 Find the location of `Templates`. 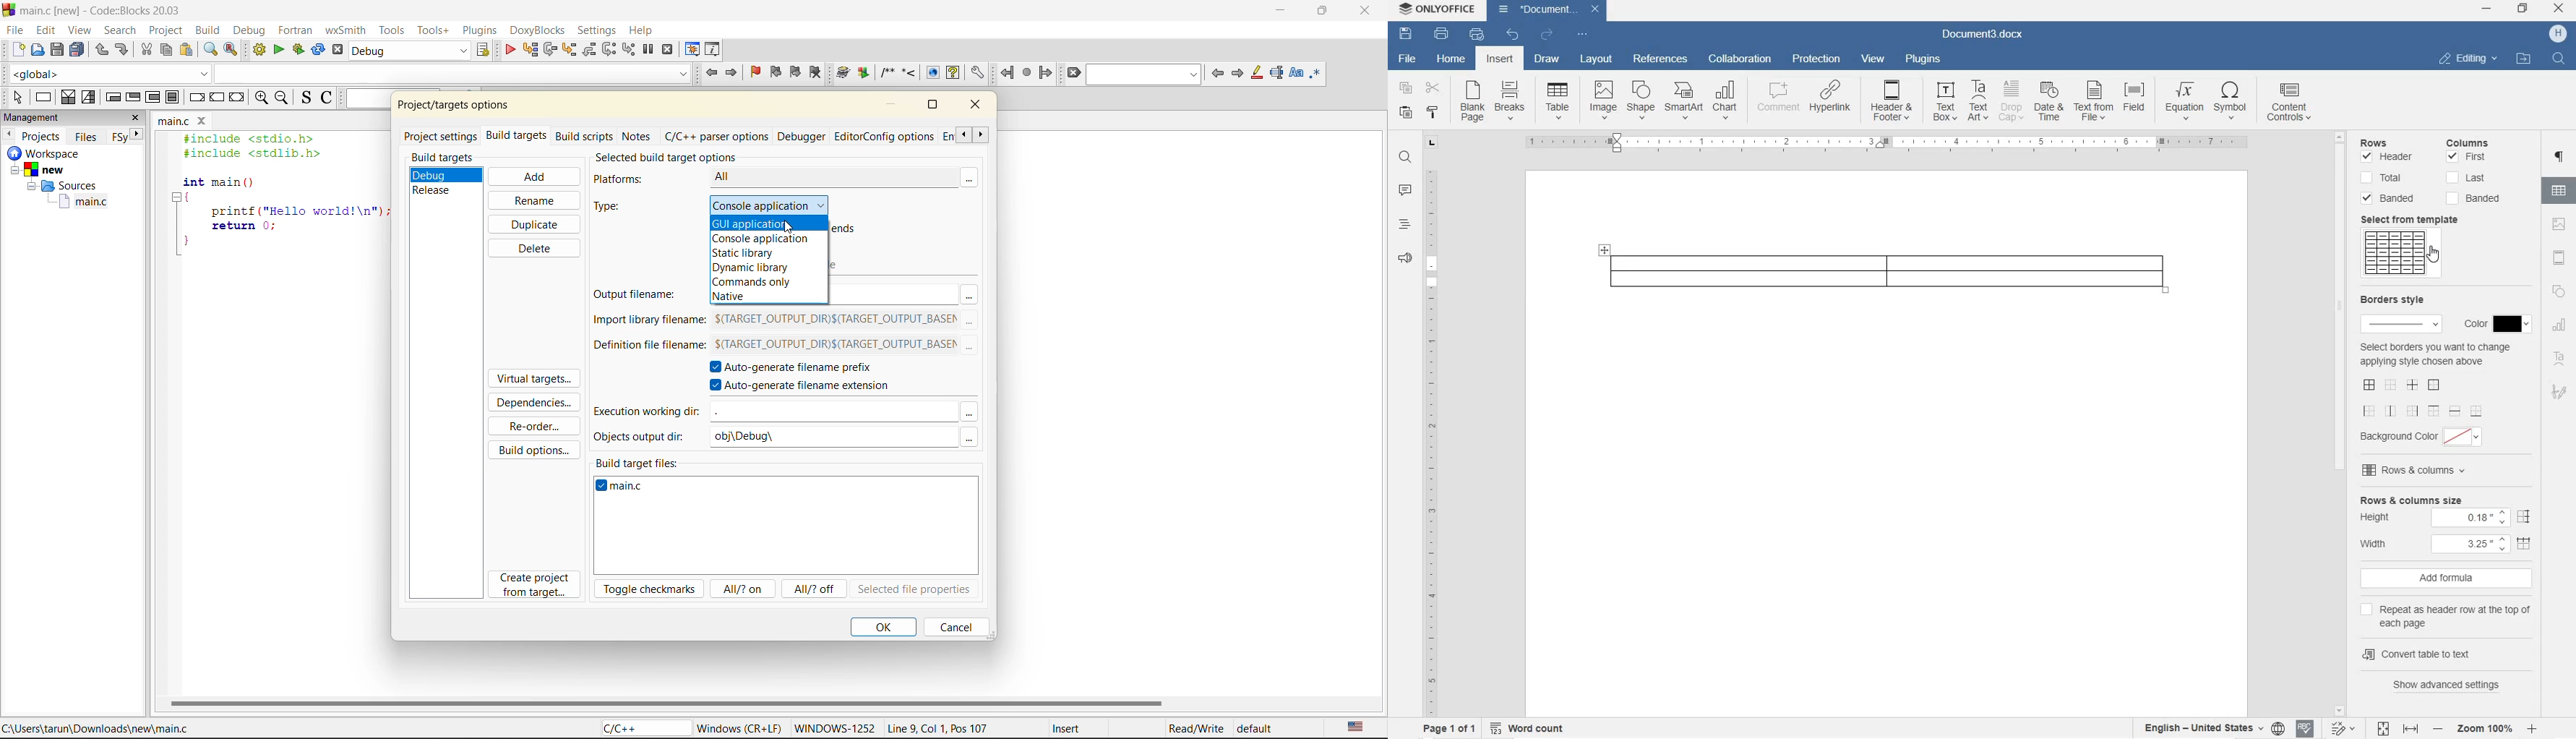

Templates is located at coordinates (2402, 254).